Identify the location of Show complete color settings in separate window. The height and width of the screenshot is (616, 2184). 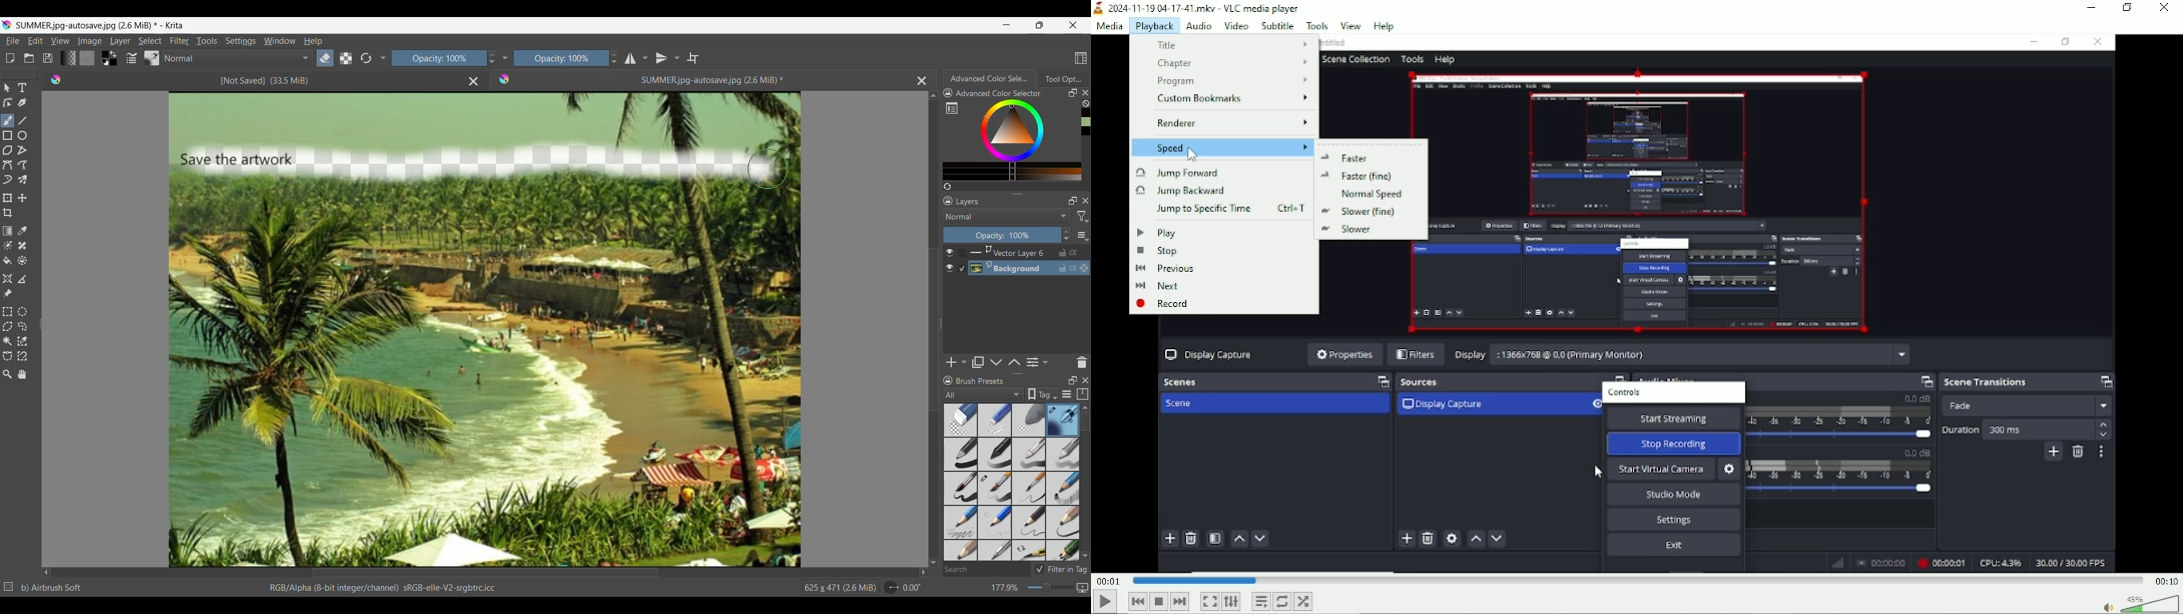
(952, 107).